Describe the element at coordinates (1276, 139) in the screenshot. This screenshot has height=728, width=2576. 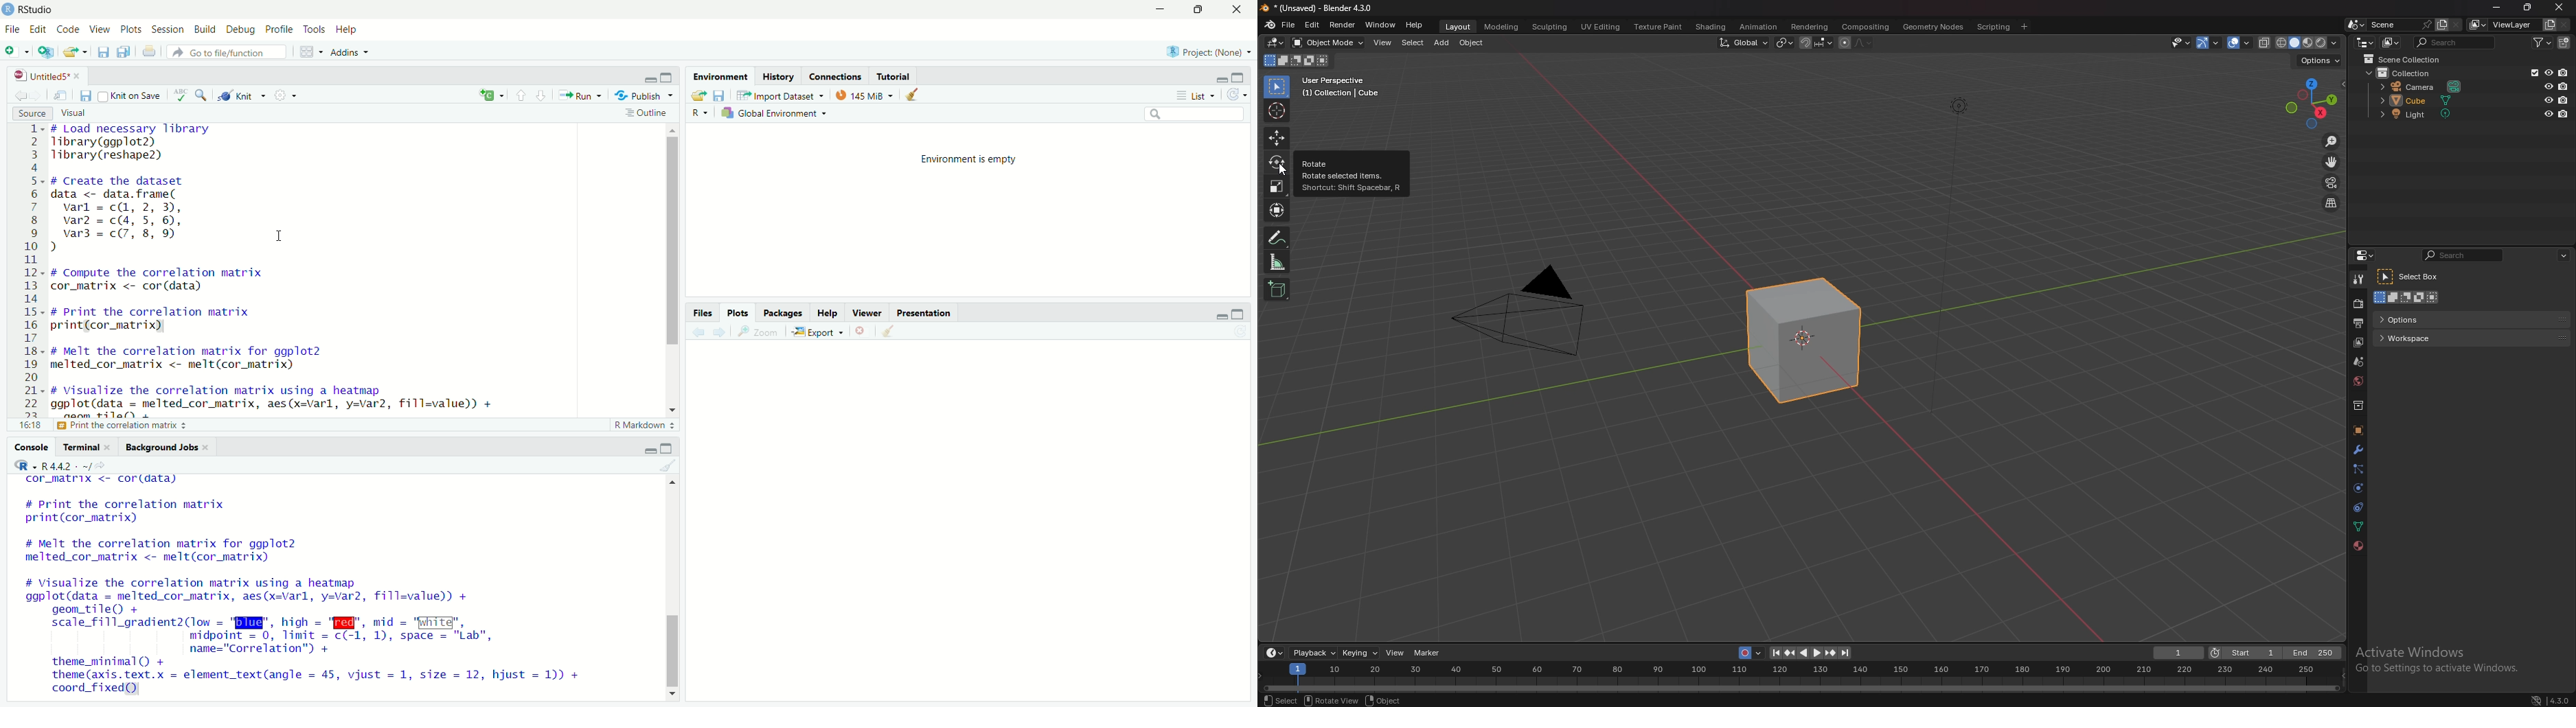
I see `move` at that location.